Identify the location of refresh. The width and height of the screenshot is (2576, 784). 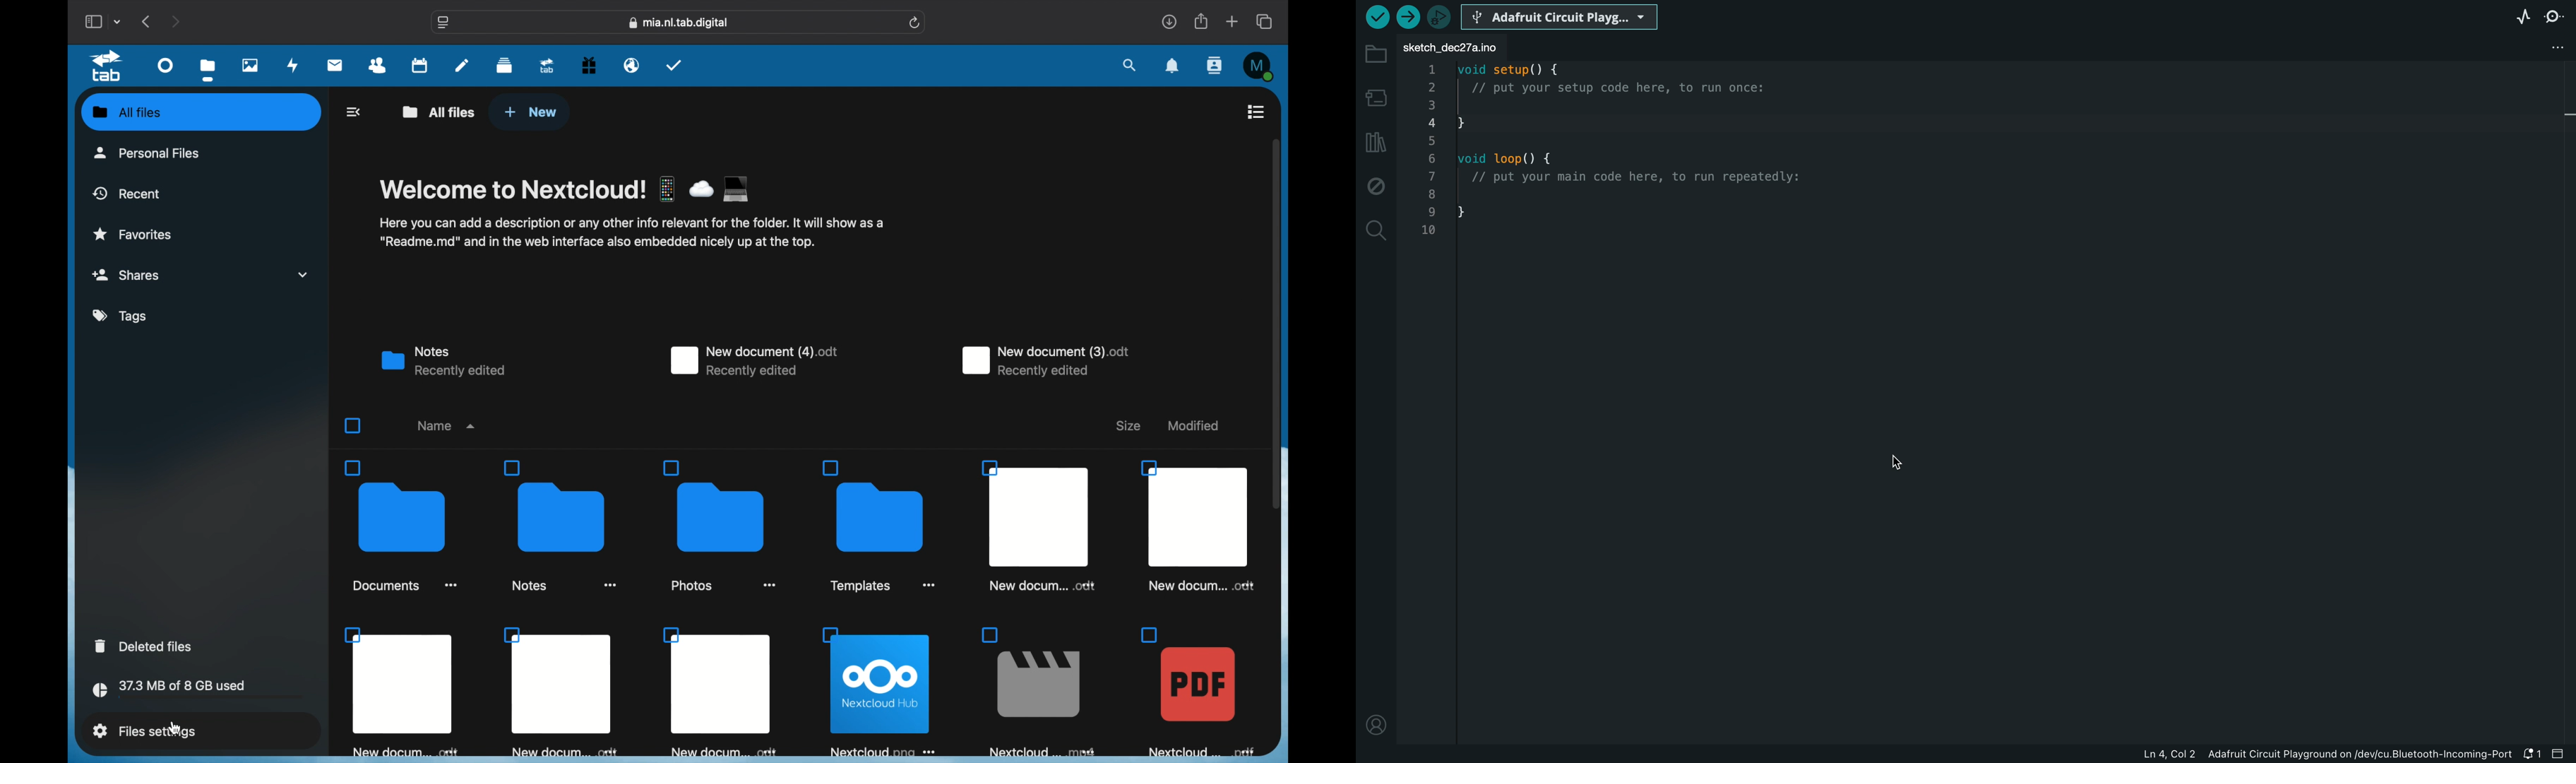
(915, 23).